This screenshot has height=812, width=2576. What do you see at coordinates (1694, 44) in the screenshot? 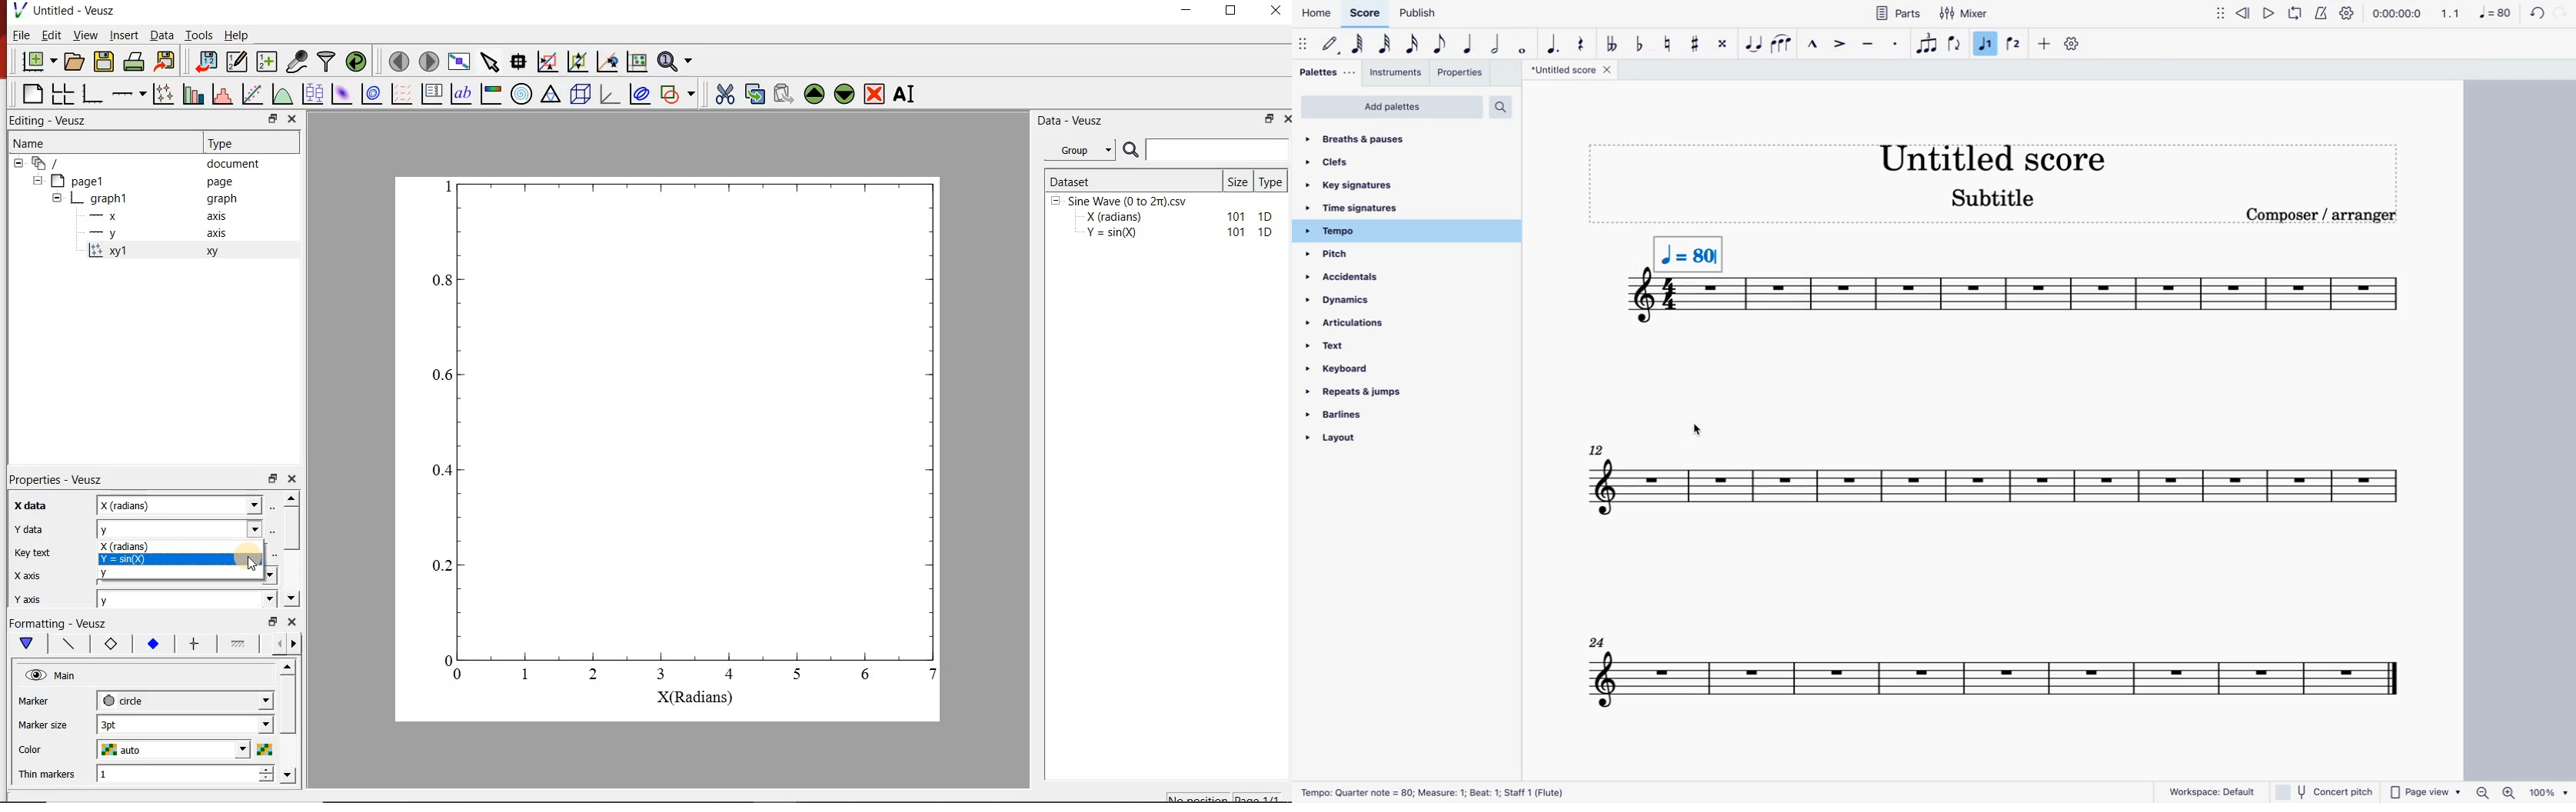
I see `toggle sharp` at bounding box center [1694, 44].